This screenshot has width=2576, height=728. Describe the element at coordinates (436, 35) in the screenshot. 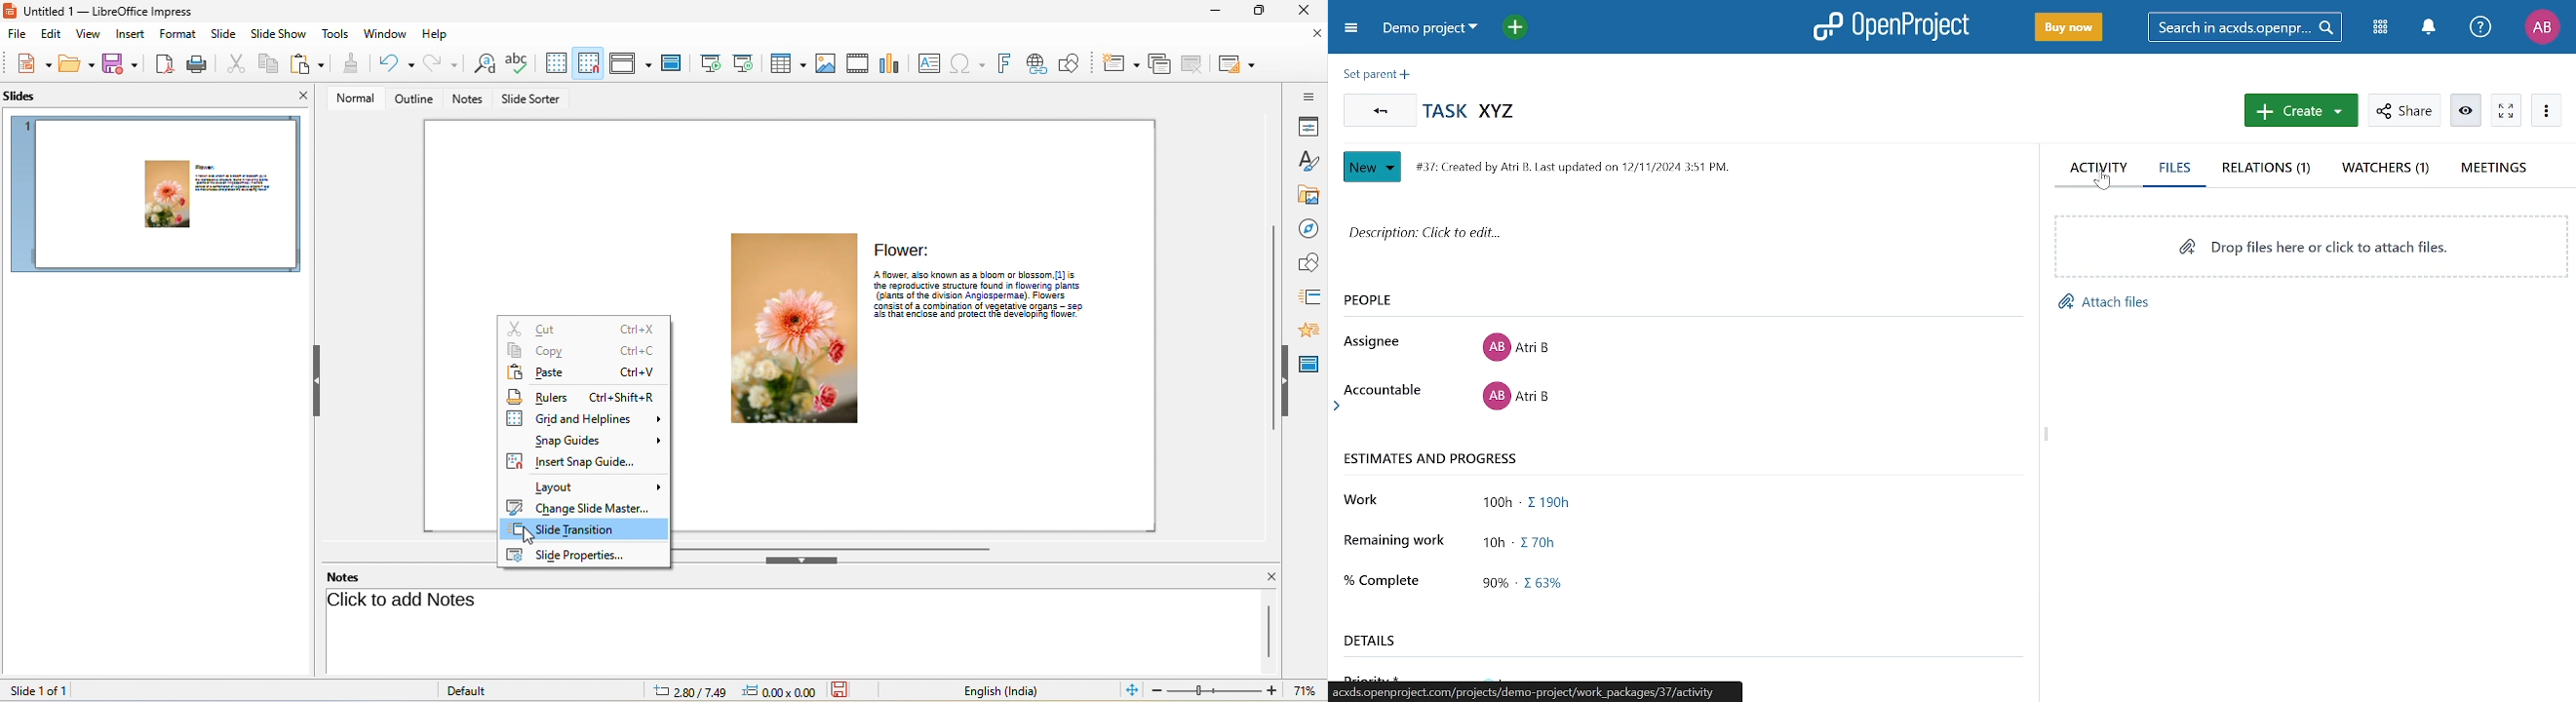

I see `help` at that location.